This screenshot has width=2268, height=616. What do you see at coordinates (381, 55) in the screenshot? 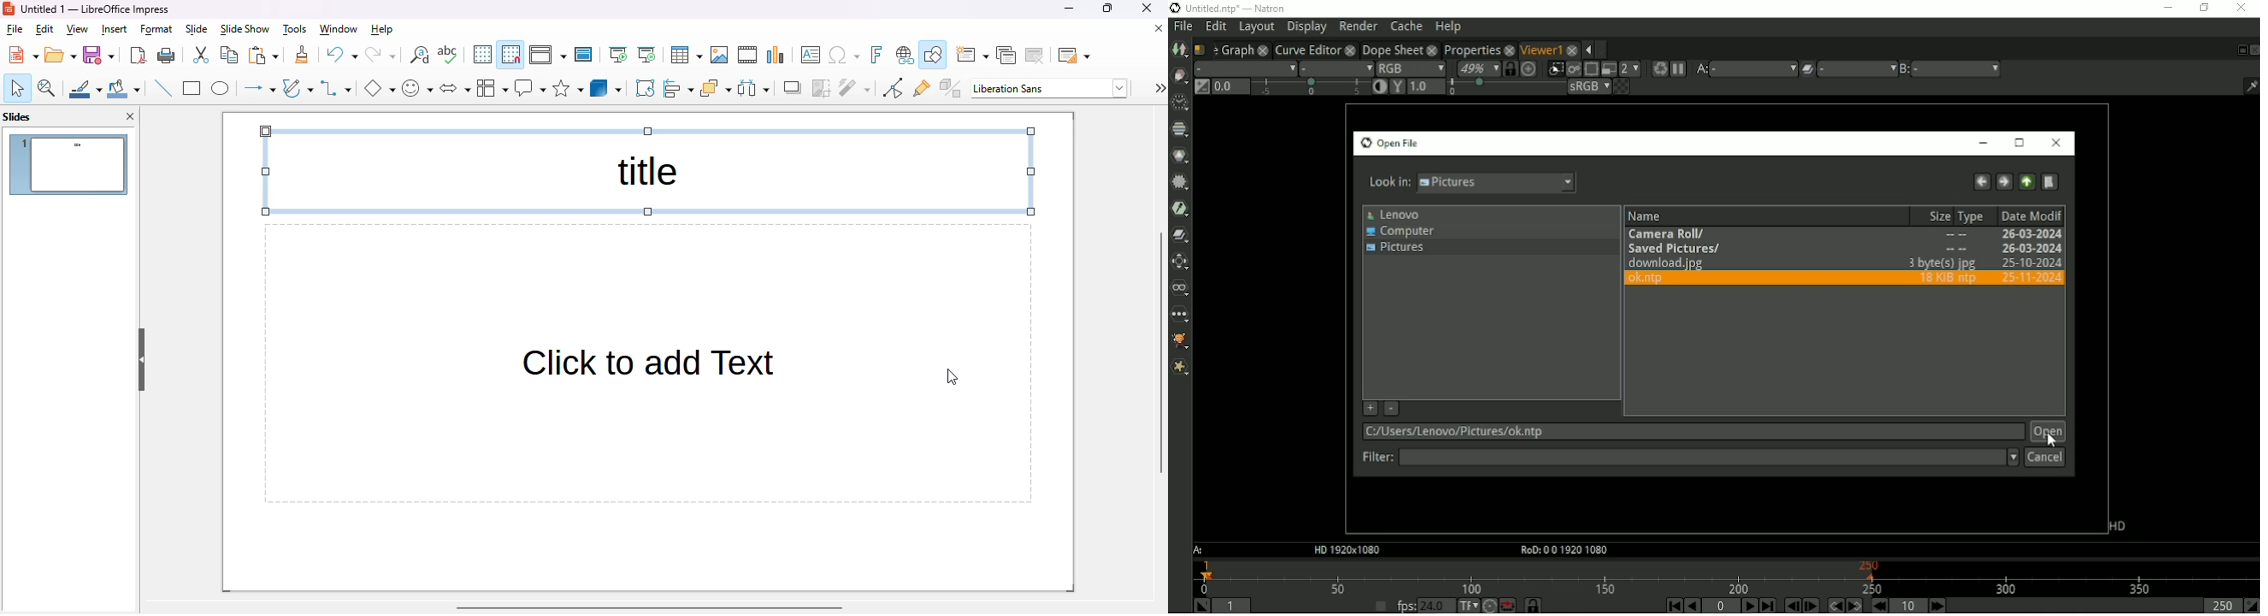
I see `redo` at bounding box center [381, 55].